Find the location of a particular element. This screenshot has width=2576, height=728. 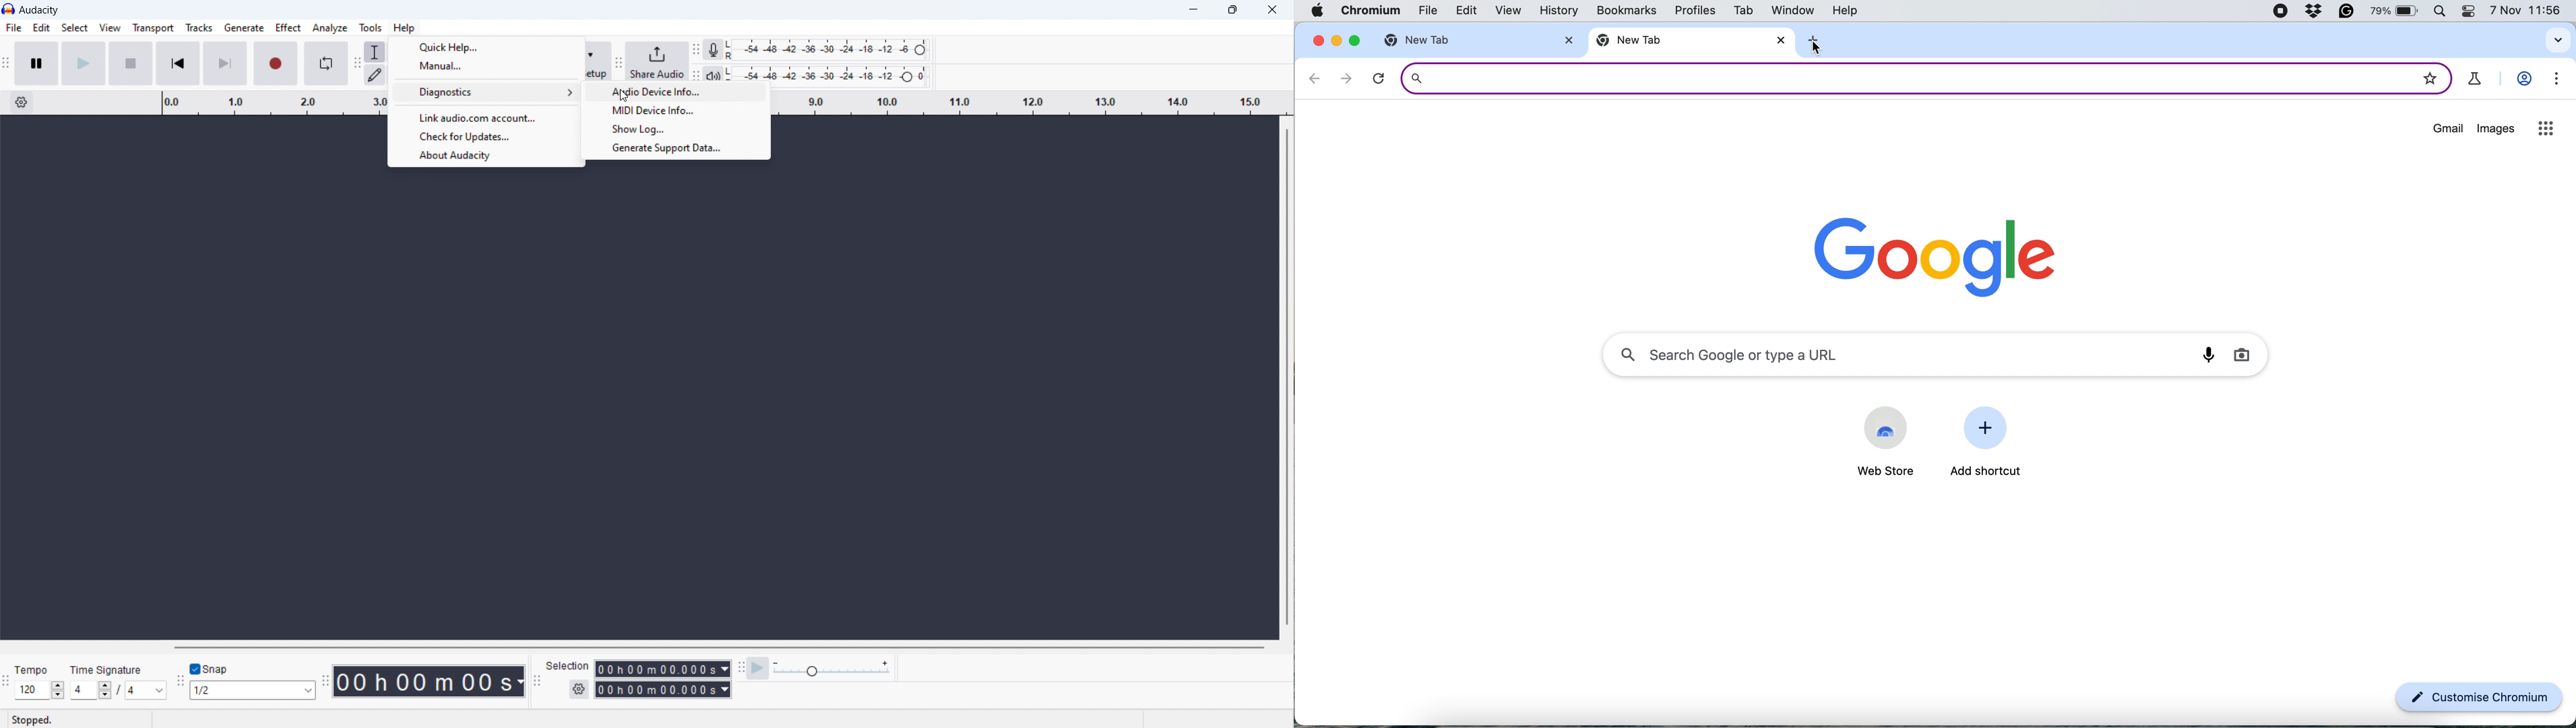

play is located at coordinates (84, 63).